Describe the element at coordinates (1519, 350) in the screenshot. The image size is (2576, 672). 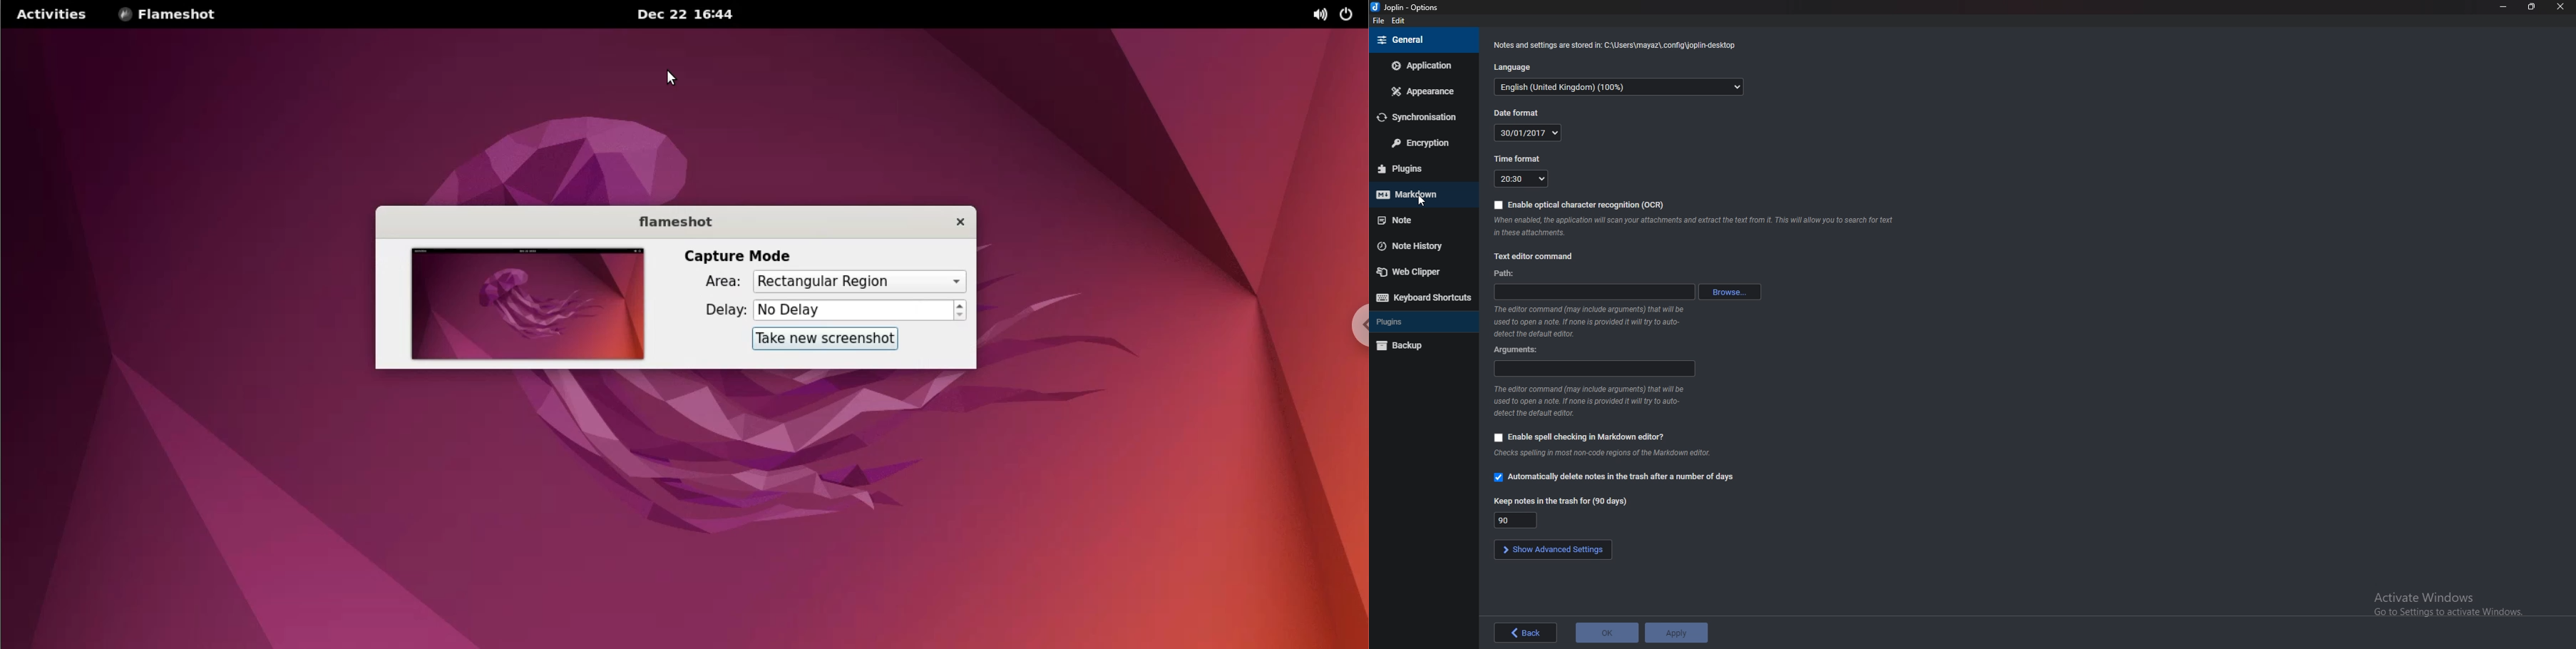
I see `arguments` at that location.